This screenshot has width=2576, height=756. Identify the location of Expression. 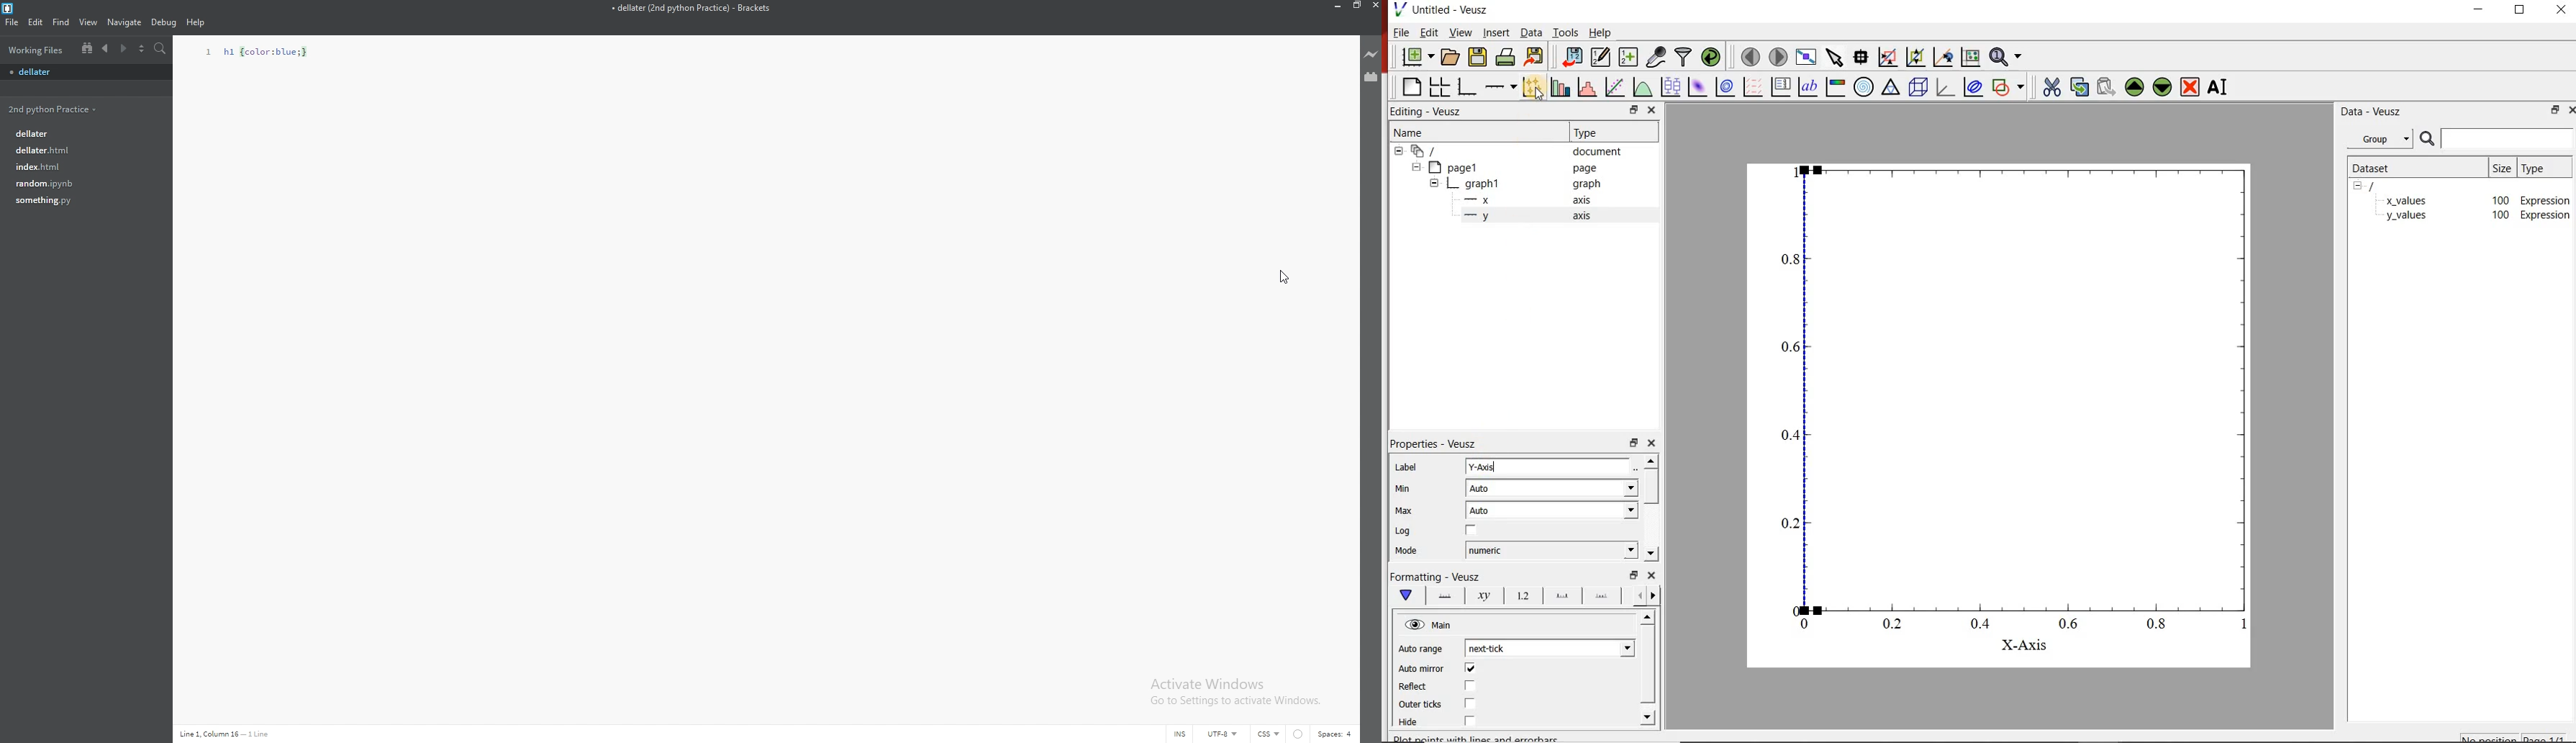
(2546, 216).